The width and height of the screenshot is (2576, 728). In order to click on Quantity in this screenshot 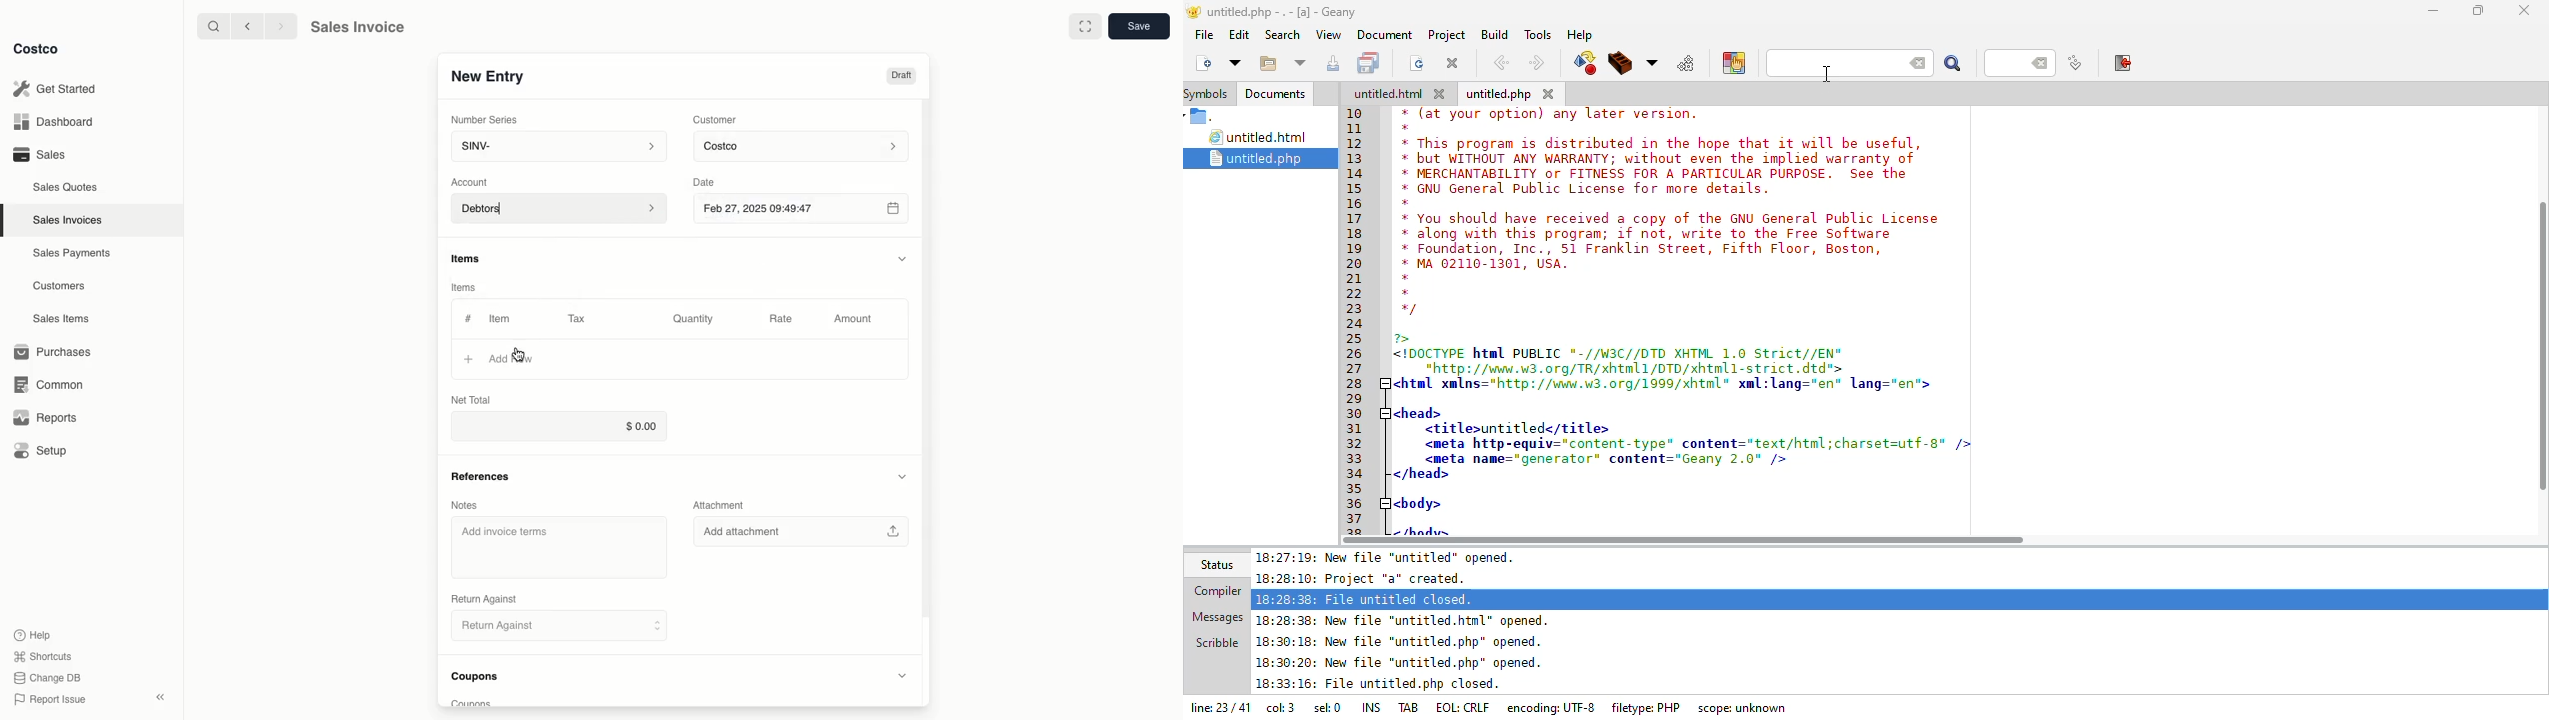, I will do `click(695, 319)`.